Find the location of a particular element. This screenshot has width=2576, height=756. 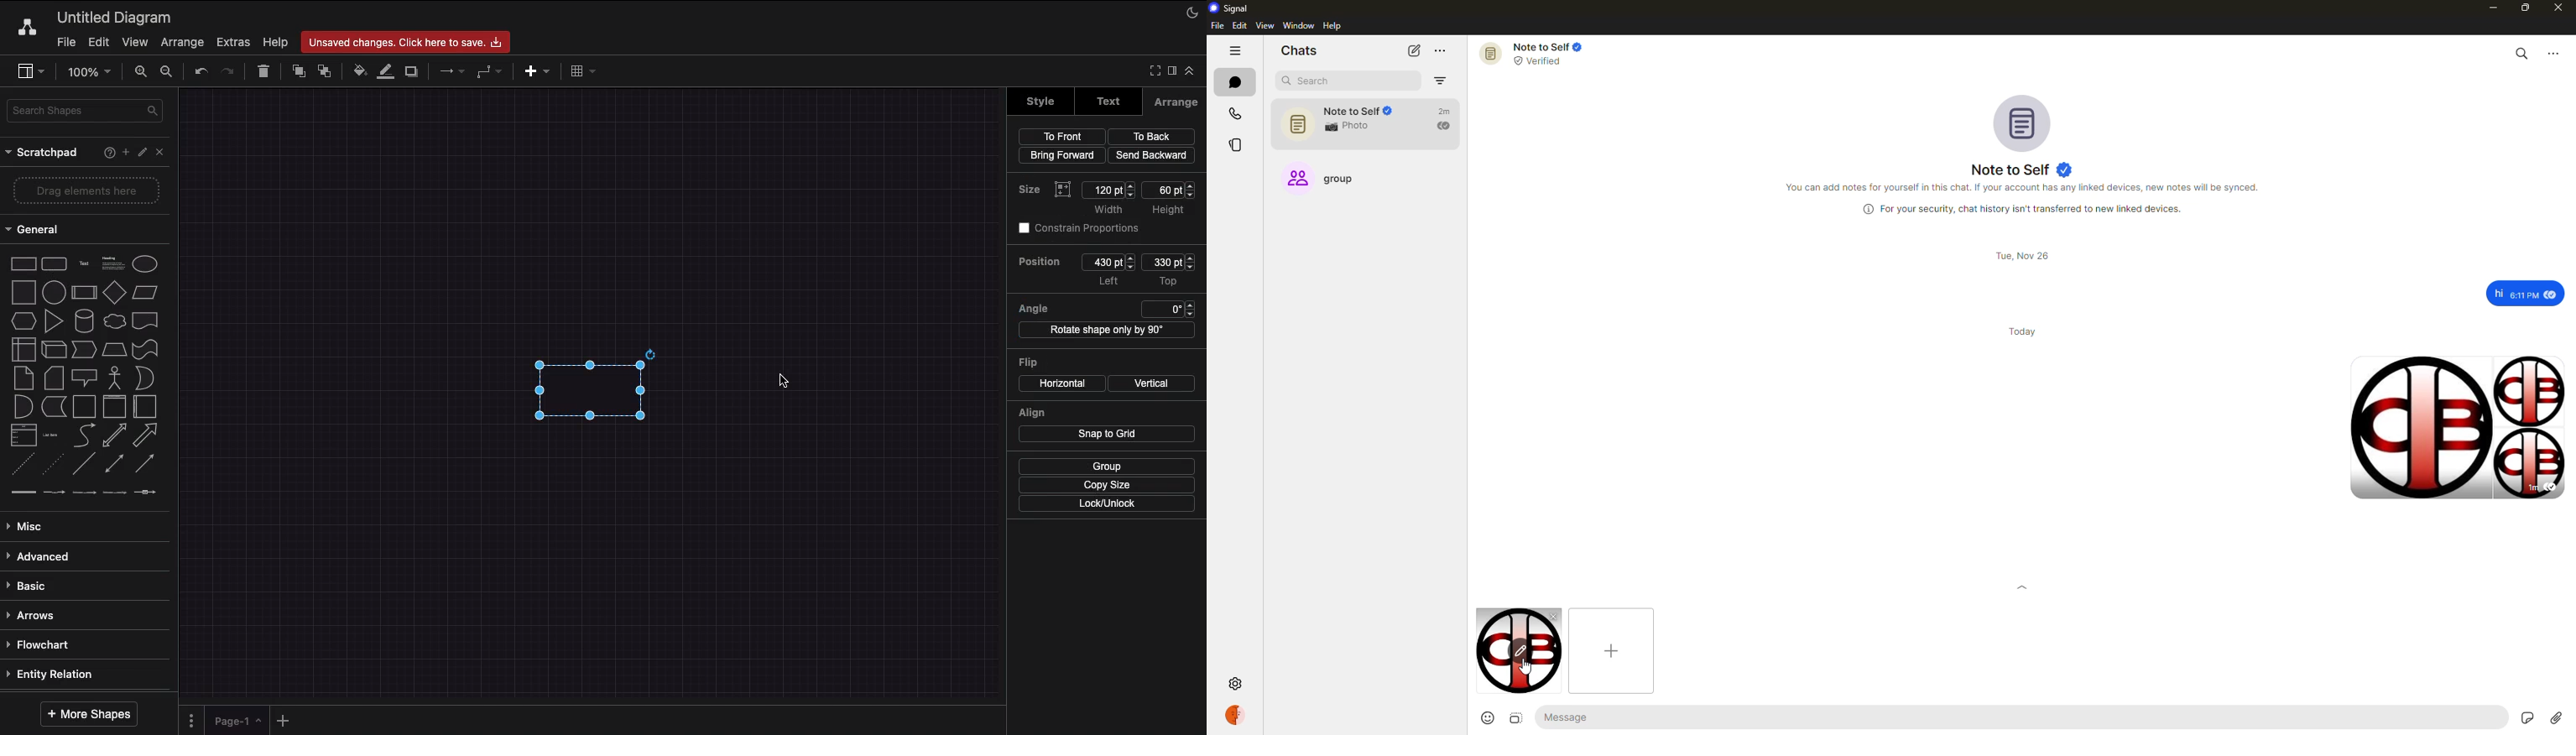

Copy size is located at coordinates (1108, 485).